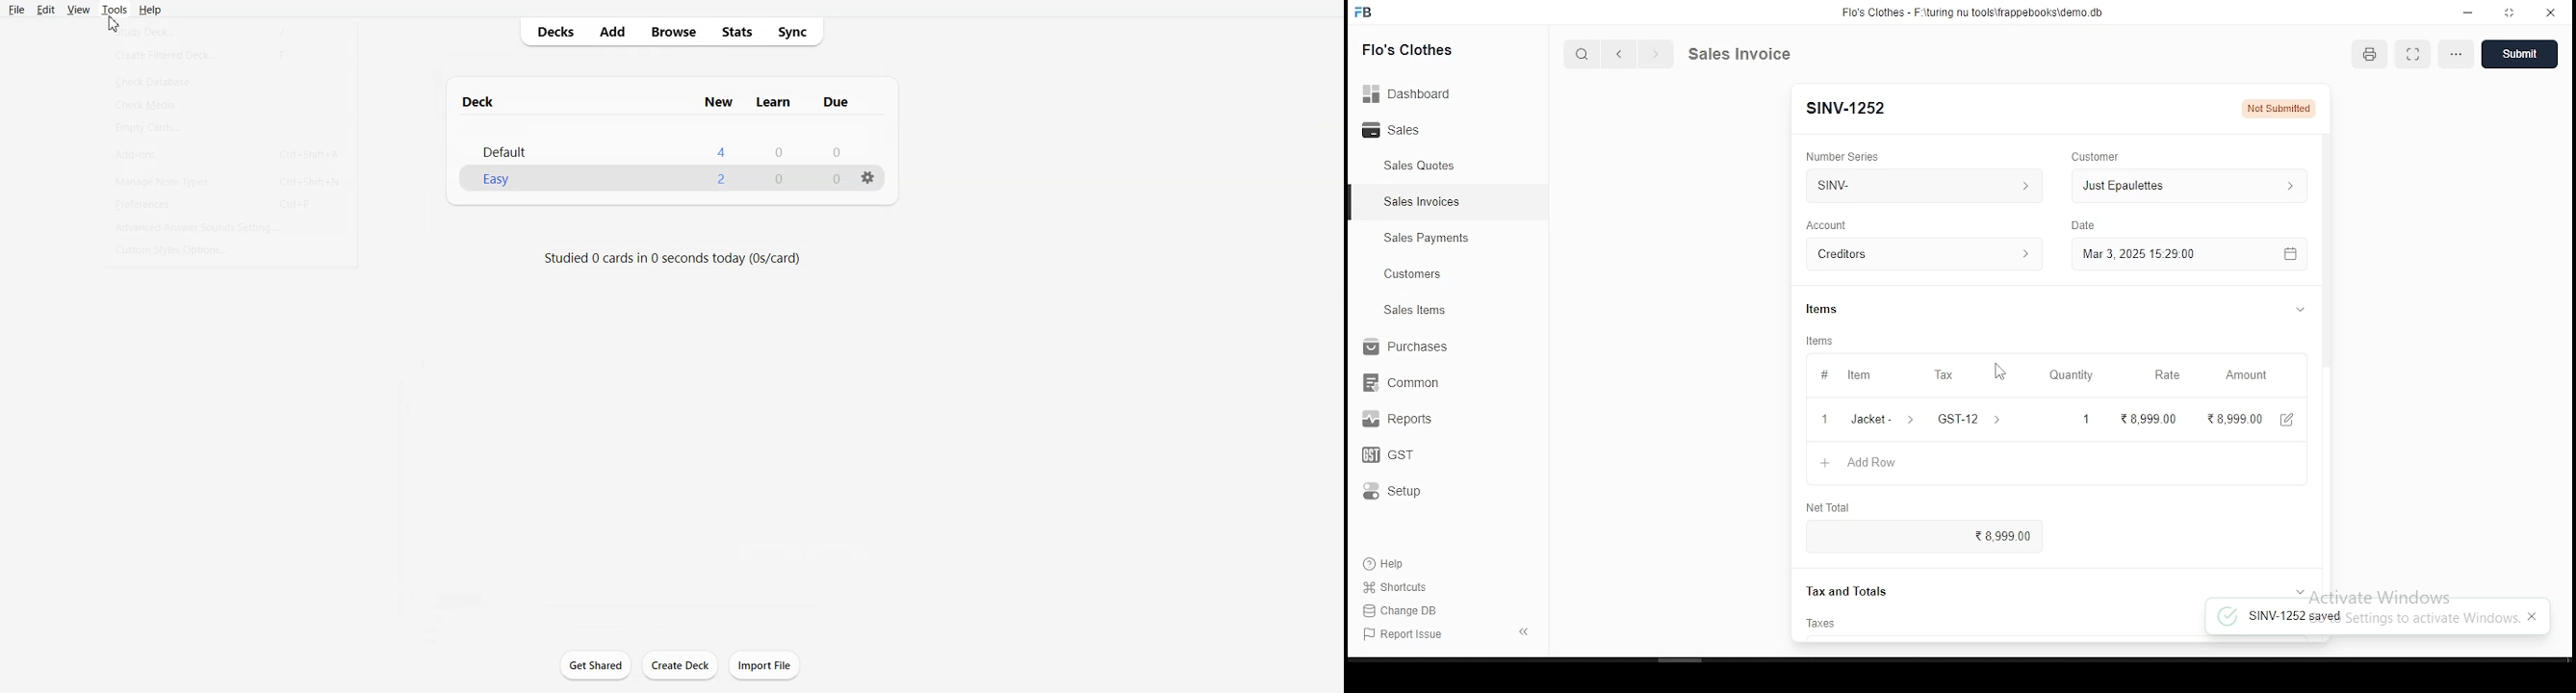 This screenshot has height=700, width=2576. What do you see at coordinates (1847, 150) in the screenshot?
I see `number series` at bounding box center [1847, 150].